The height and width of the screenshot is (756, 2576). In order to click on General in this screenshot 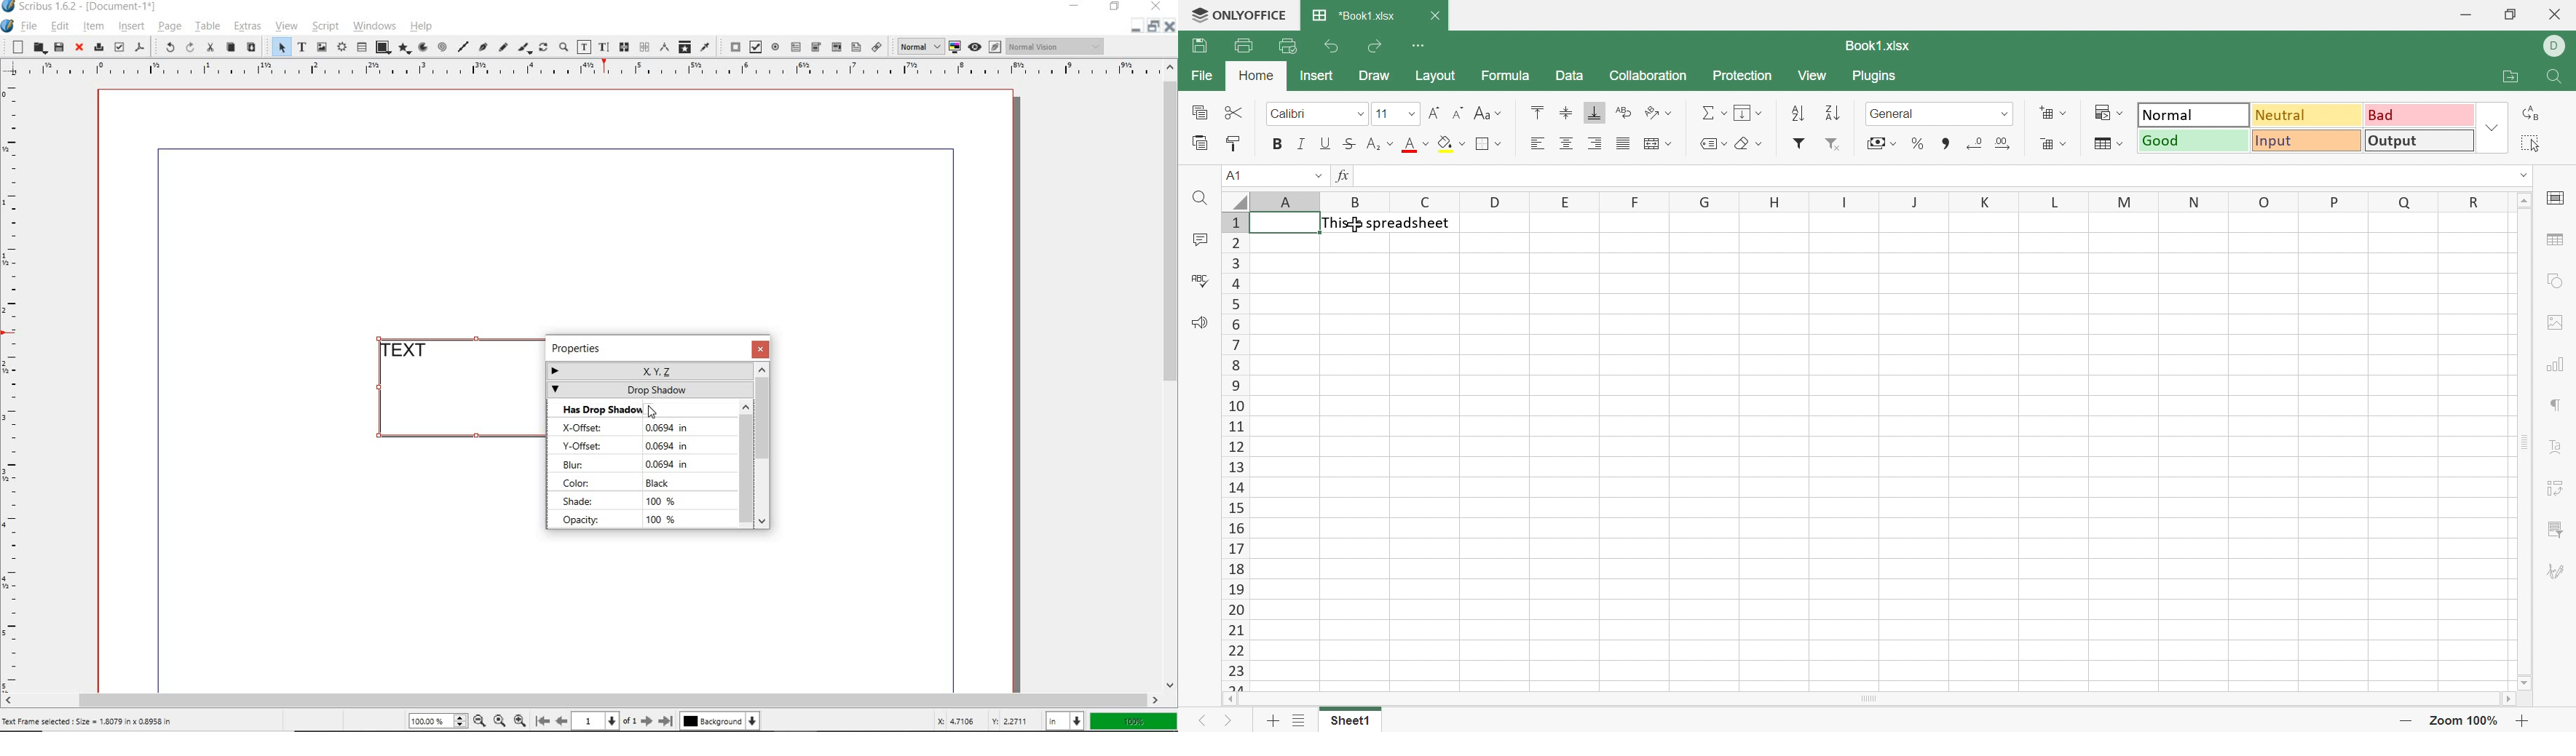, I will do `click(1894, 112)`.